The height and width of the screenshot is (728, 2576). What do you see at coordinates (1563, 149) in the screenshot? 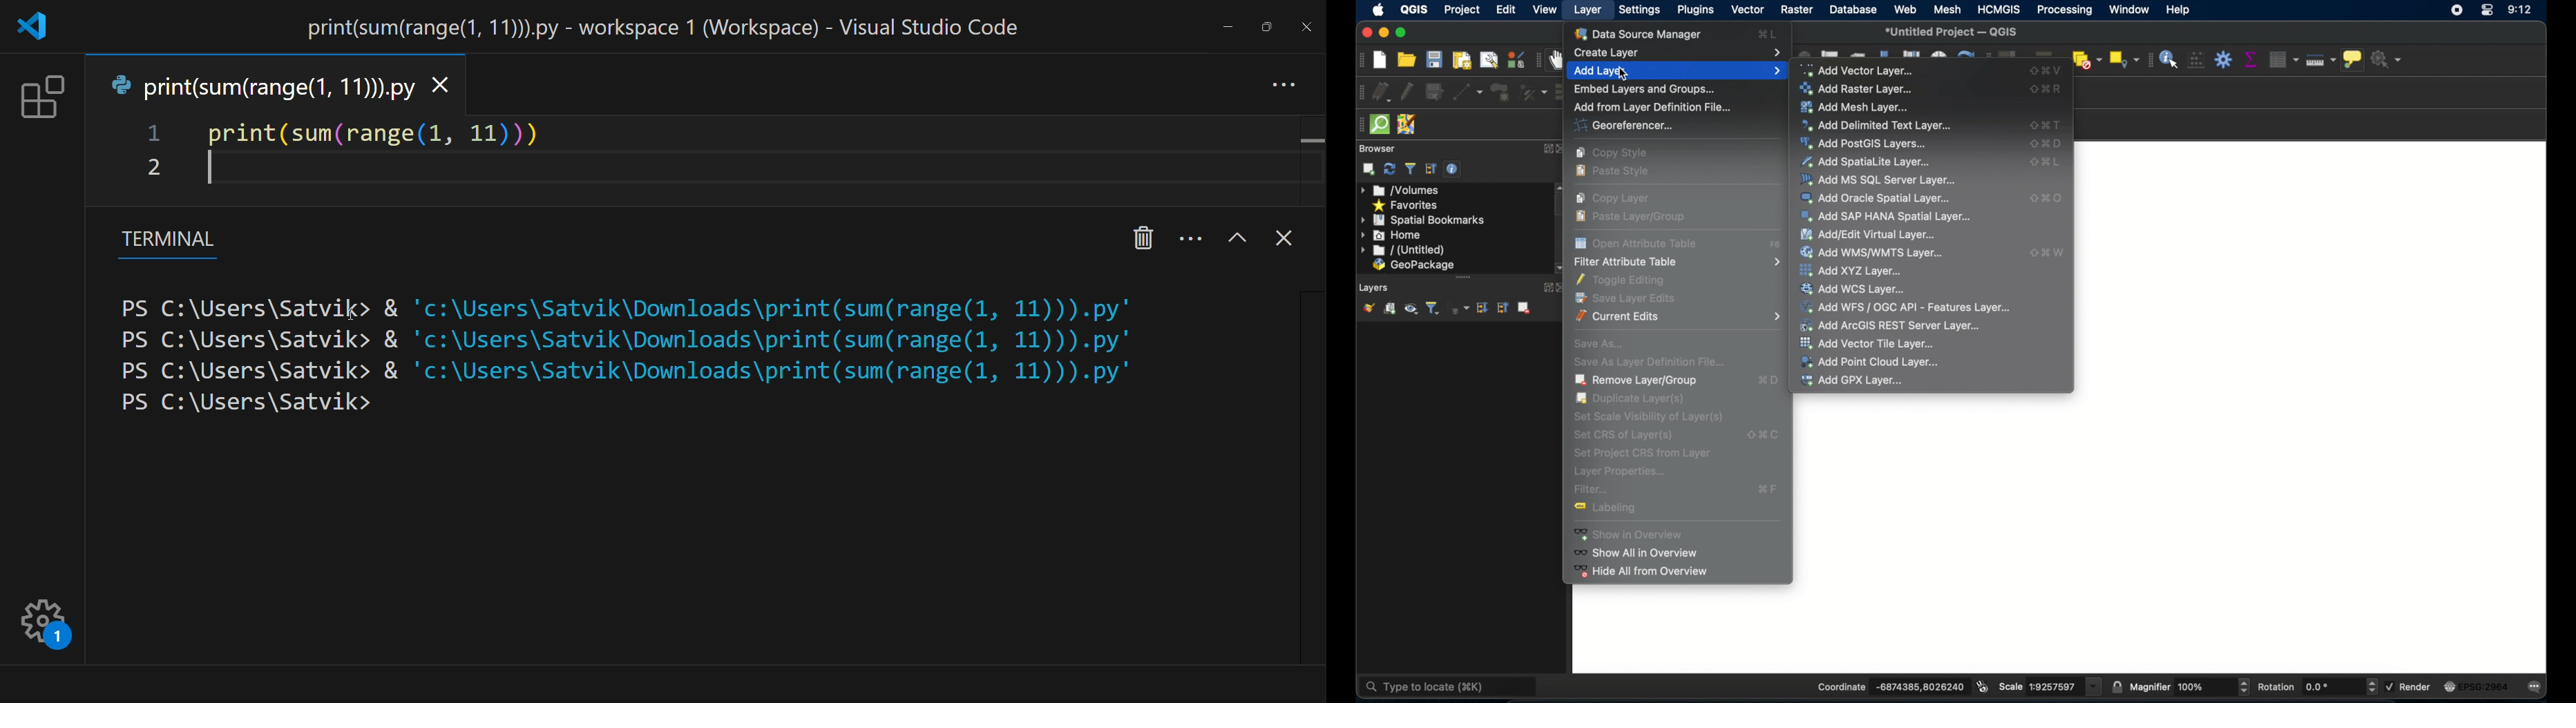
I see `close` at bounding box center [1563, 149].